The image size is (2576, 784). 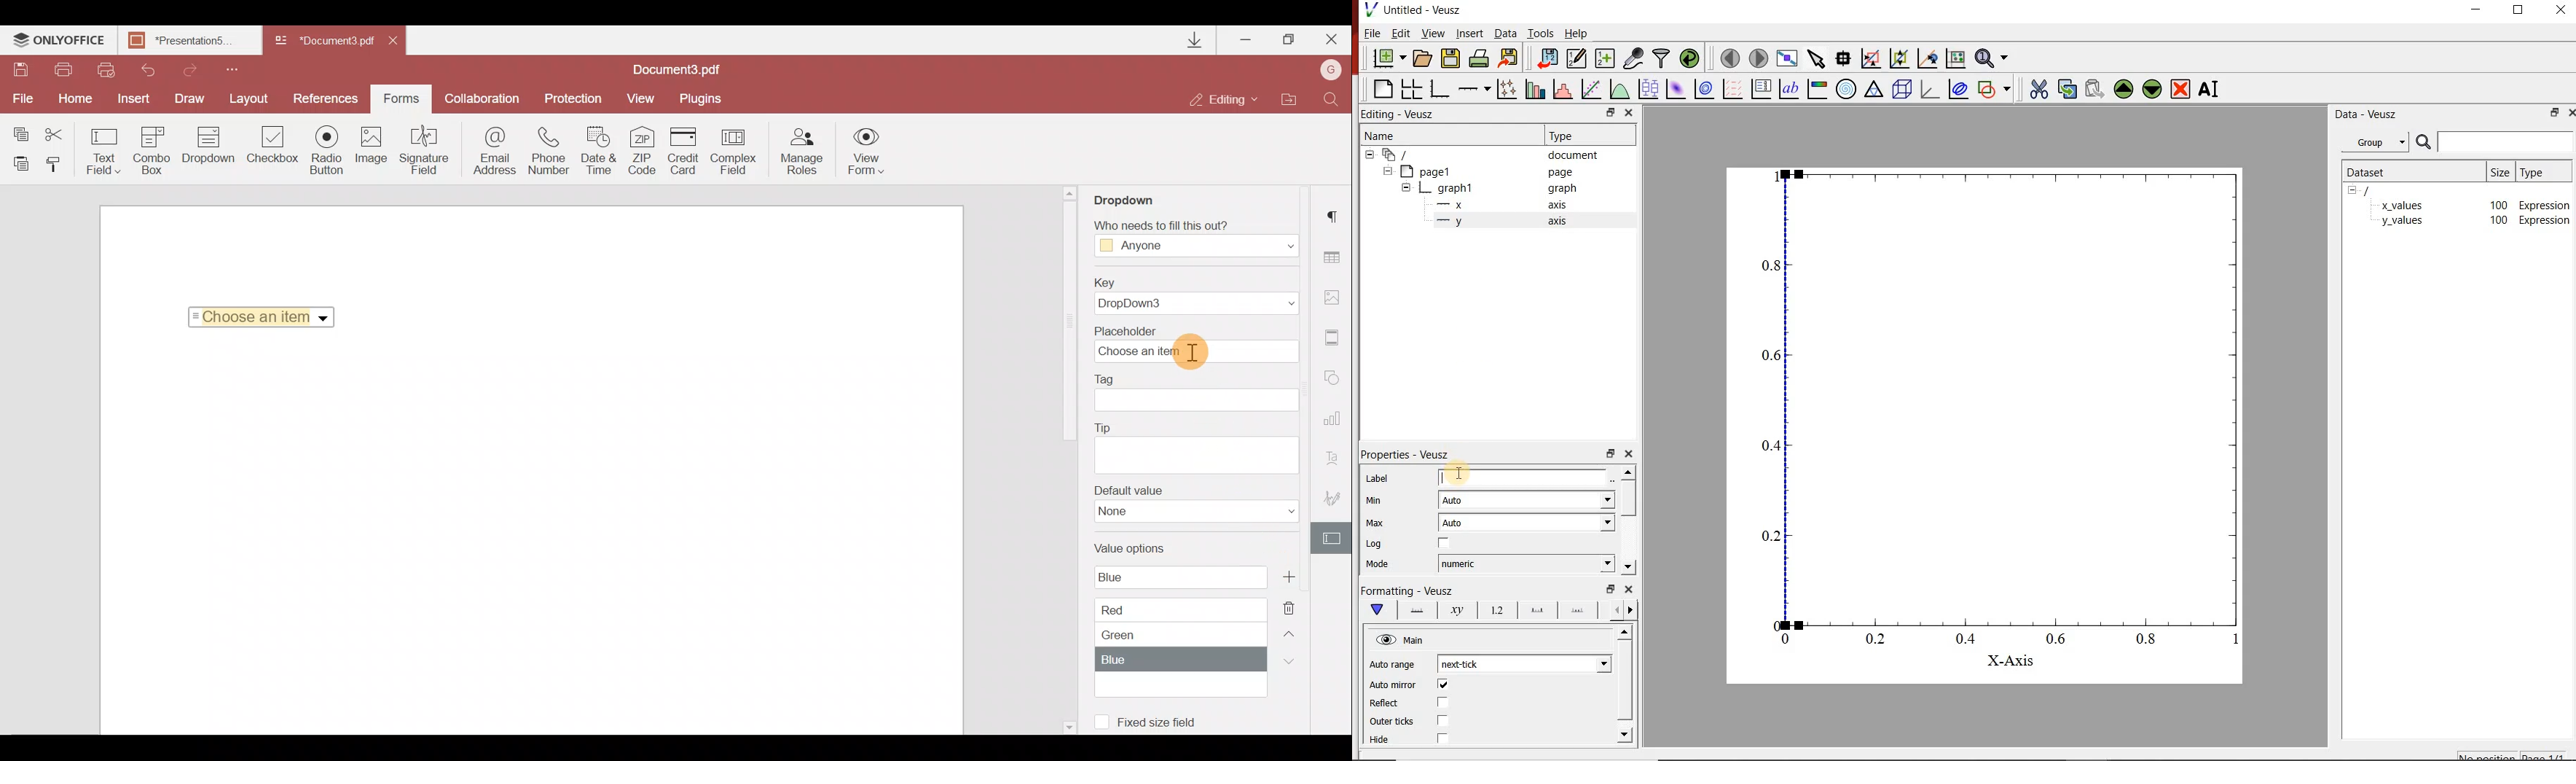 I want to click on copy the selected widget, so click(x=2066, y=90).